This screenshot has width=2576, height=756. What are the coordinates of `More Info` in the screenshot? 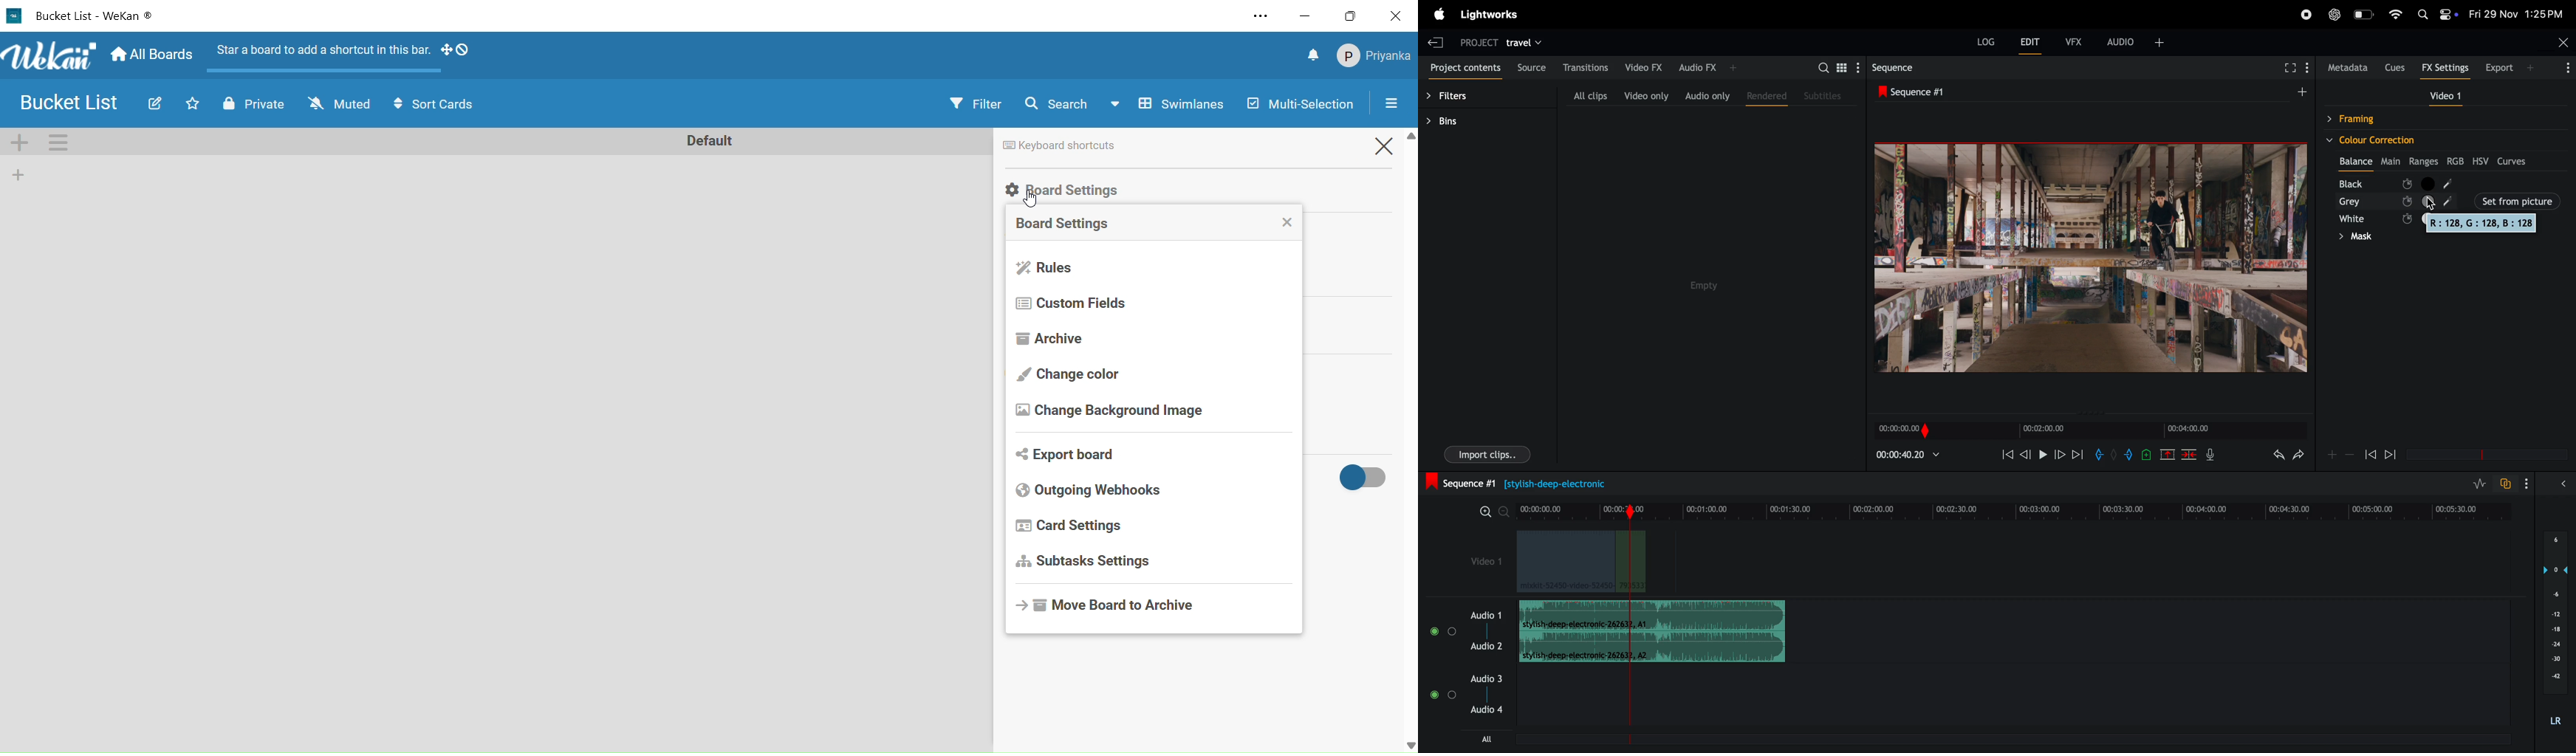 It's located at (2569, 71).